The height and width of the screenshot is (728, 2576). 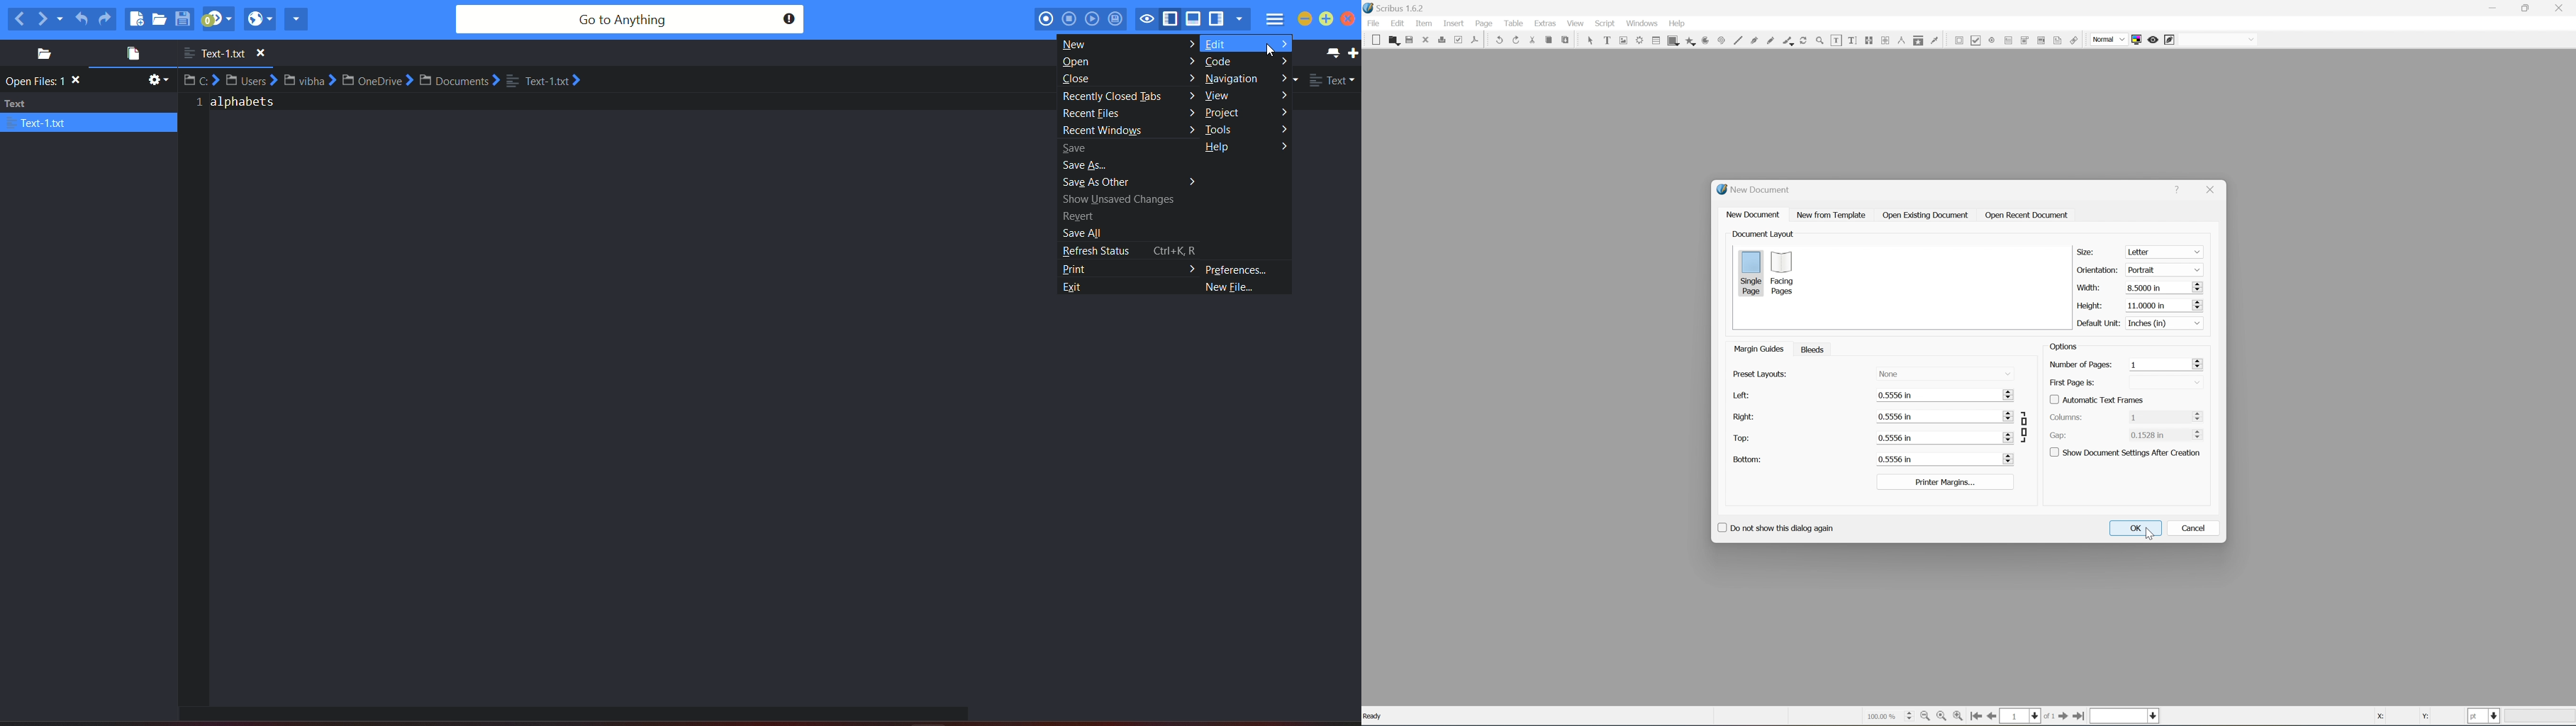 I want to click on size:, so click(x=2088, y=251).